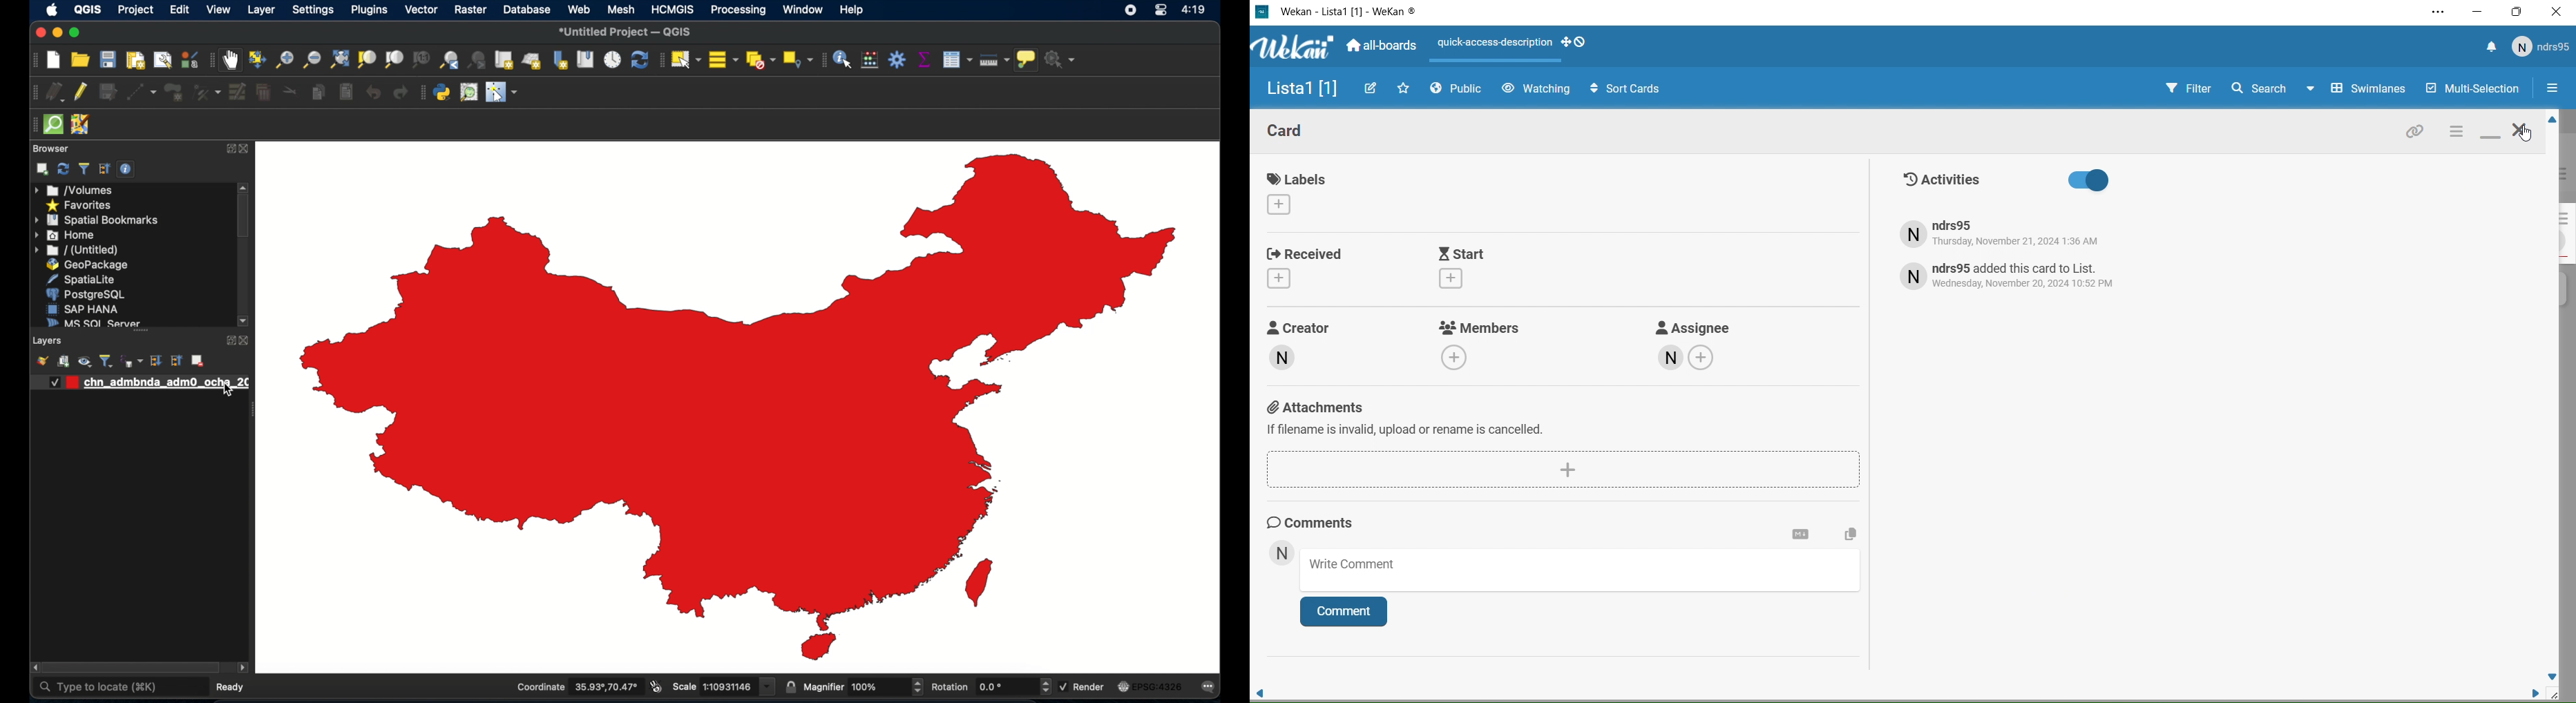 The width and height of the screenshot is (2576, 728). I want to click on open project , so click(79, 60).